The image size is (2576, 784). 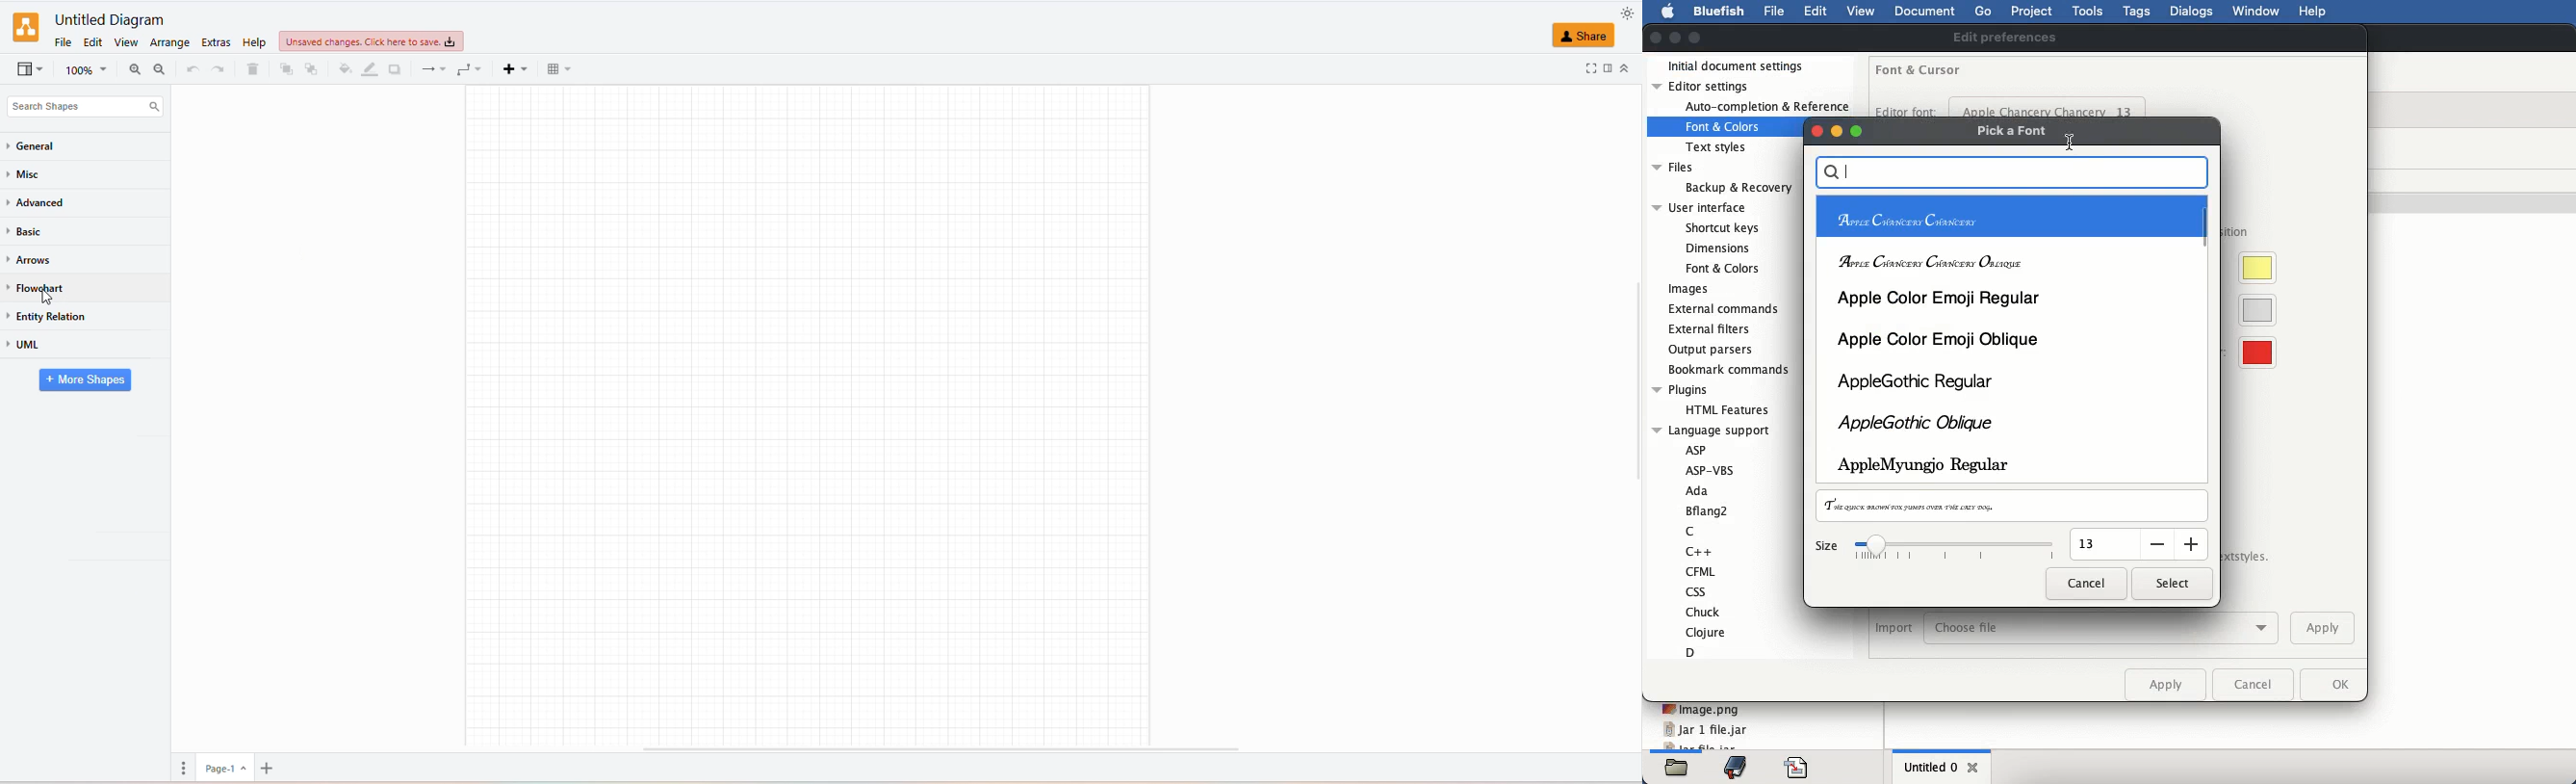 I want to click on bookmark commands, so click(x=1729, y=370).